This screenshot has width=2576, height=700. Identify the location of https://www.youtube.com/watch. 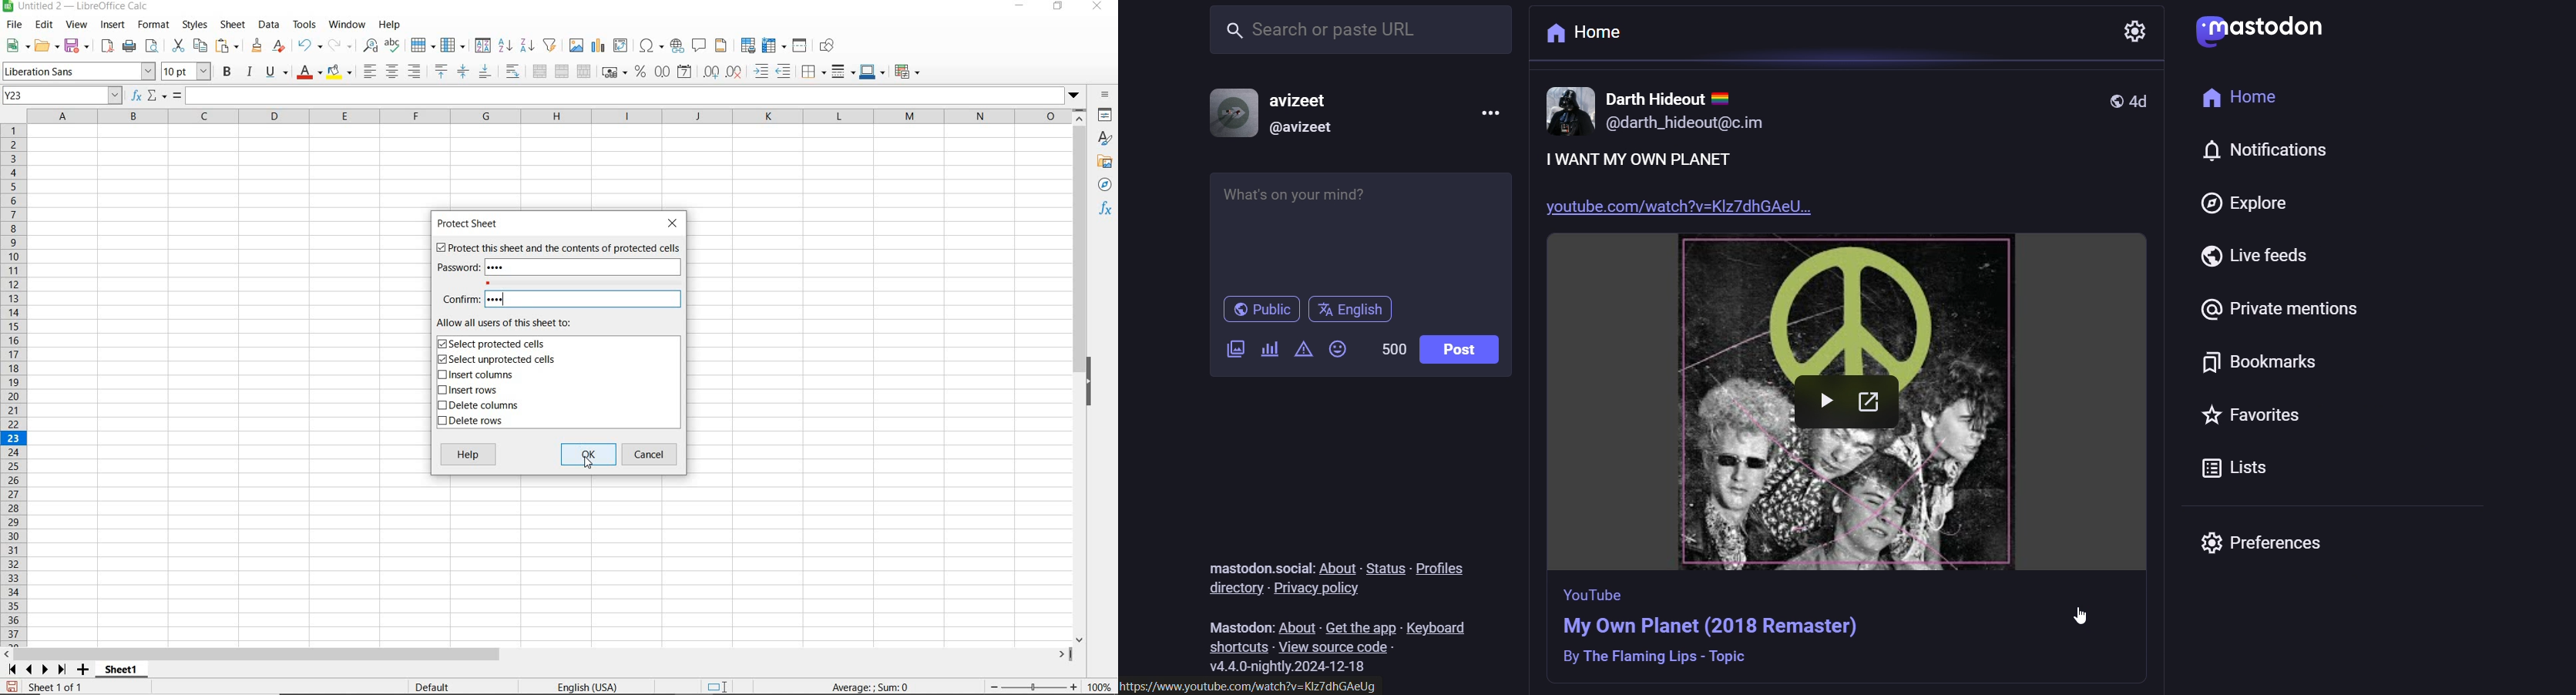
(1256, 683).